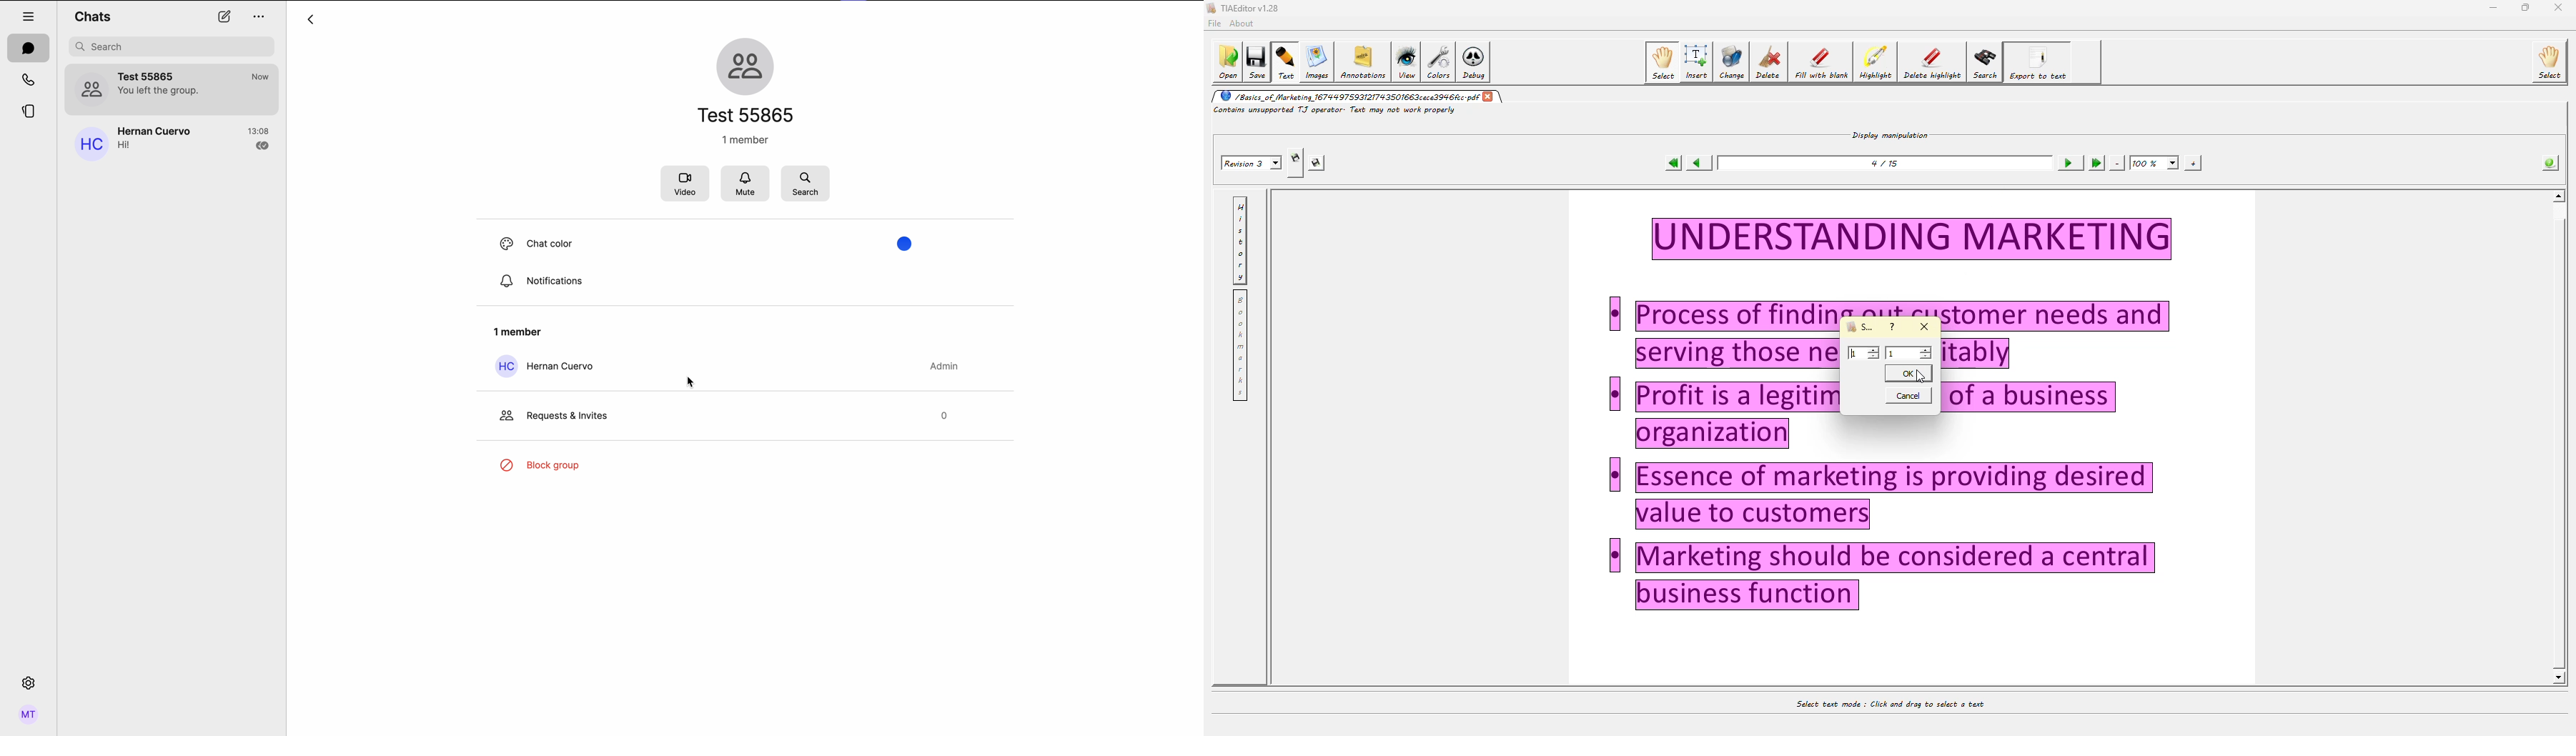 The image size is (2576, 756). Describe the element at coordinates (750, 115) in the screenshot. I see `name group` at that location.